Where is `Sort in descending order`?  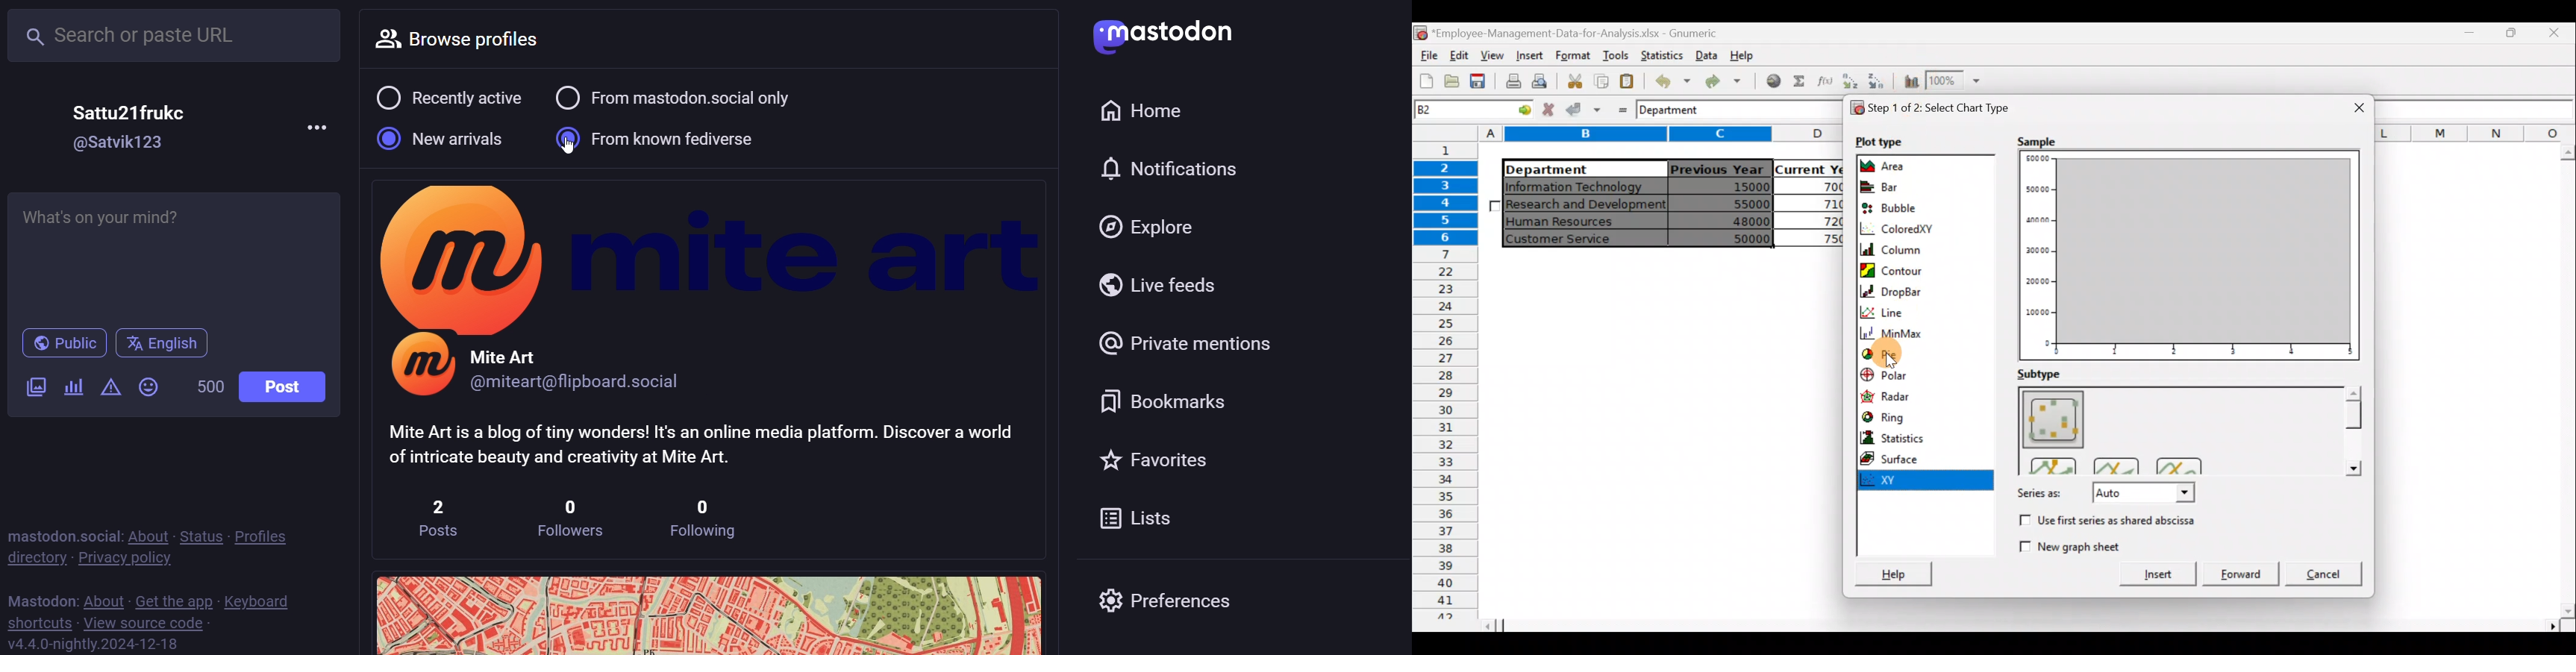 Sort in descending order is located at coordinates (1880, 83).